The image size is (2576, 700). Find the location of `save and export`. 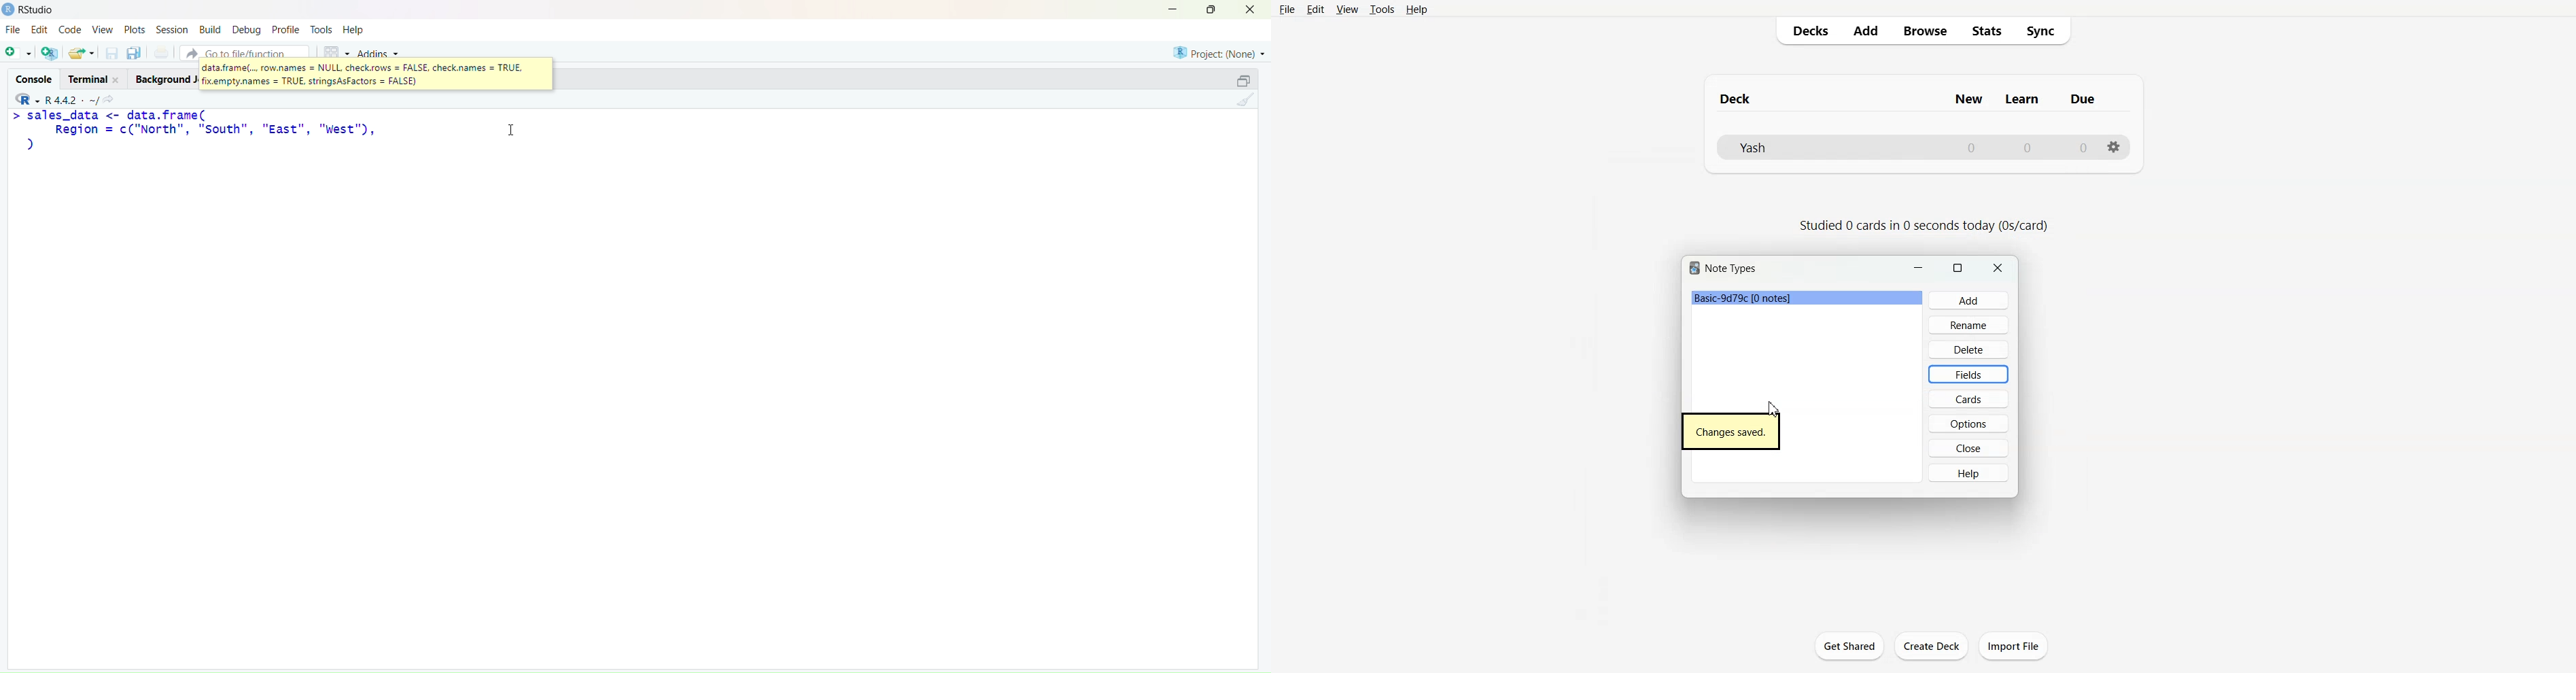

save and export is located at coordinates (81, 54).